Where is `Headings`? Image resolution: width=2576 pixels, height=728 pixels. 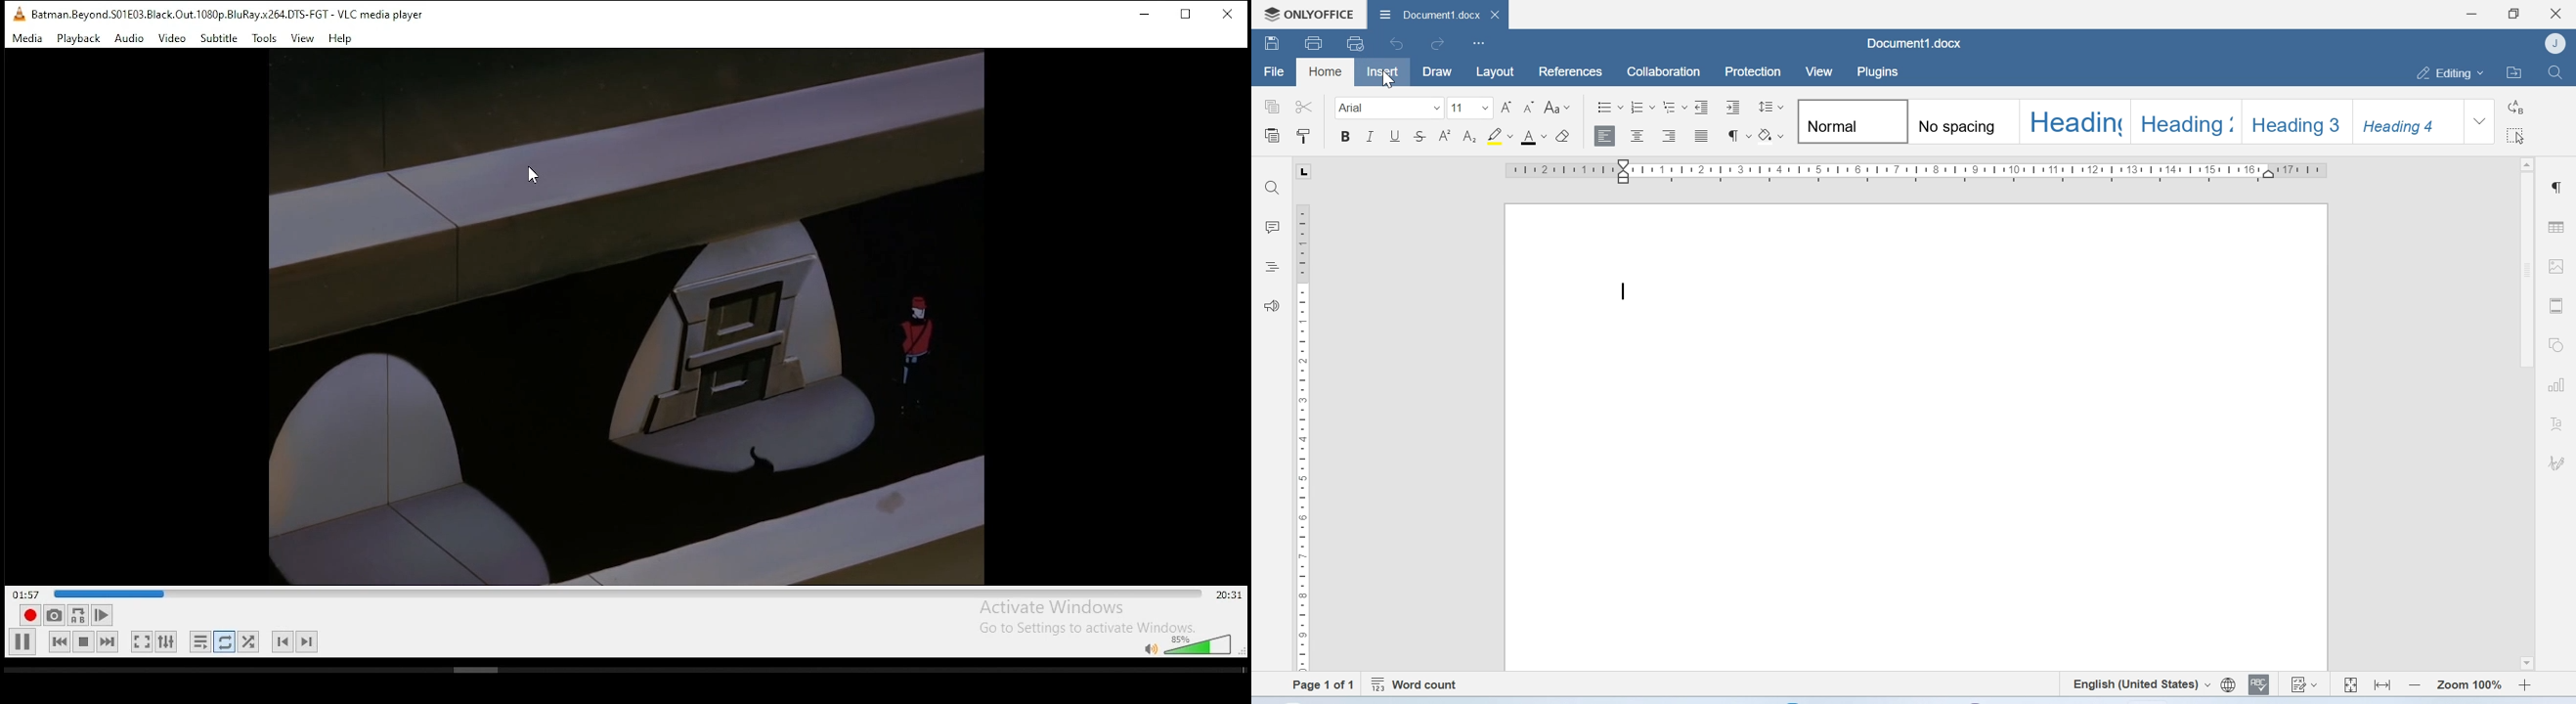
Headings is located at coordinates (1274, 266).